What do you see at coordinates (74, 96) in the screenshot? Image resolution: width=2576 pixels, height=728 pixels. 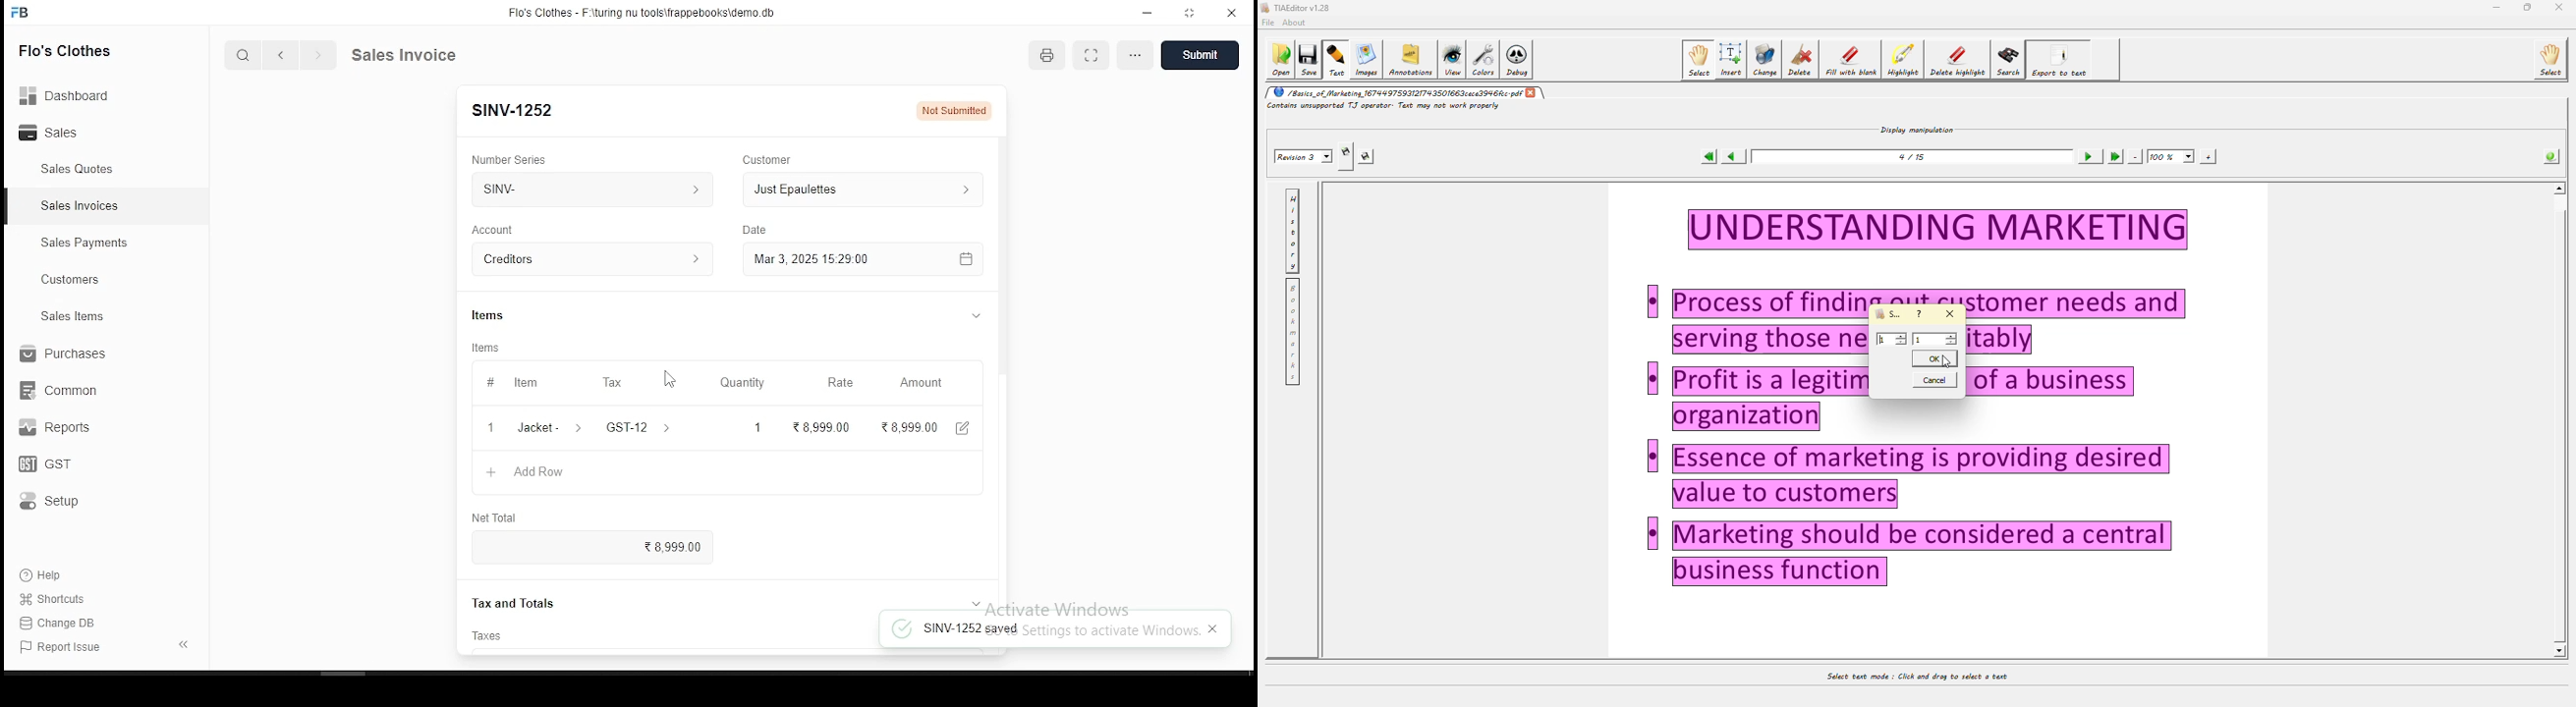 I see `Dashboard` at bounding box center [74, 96].